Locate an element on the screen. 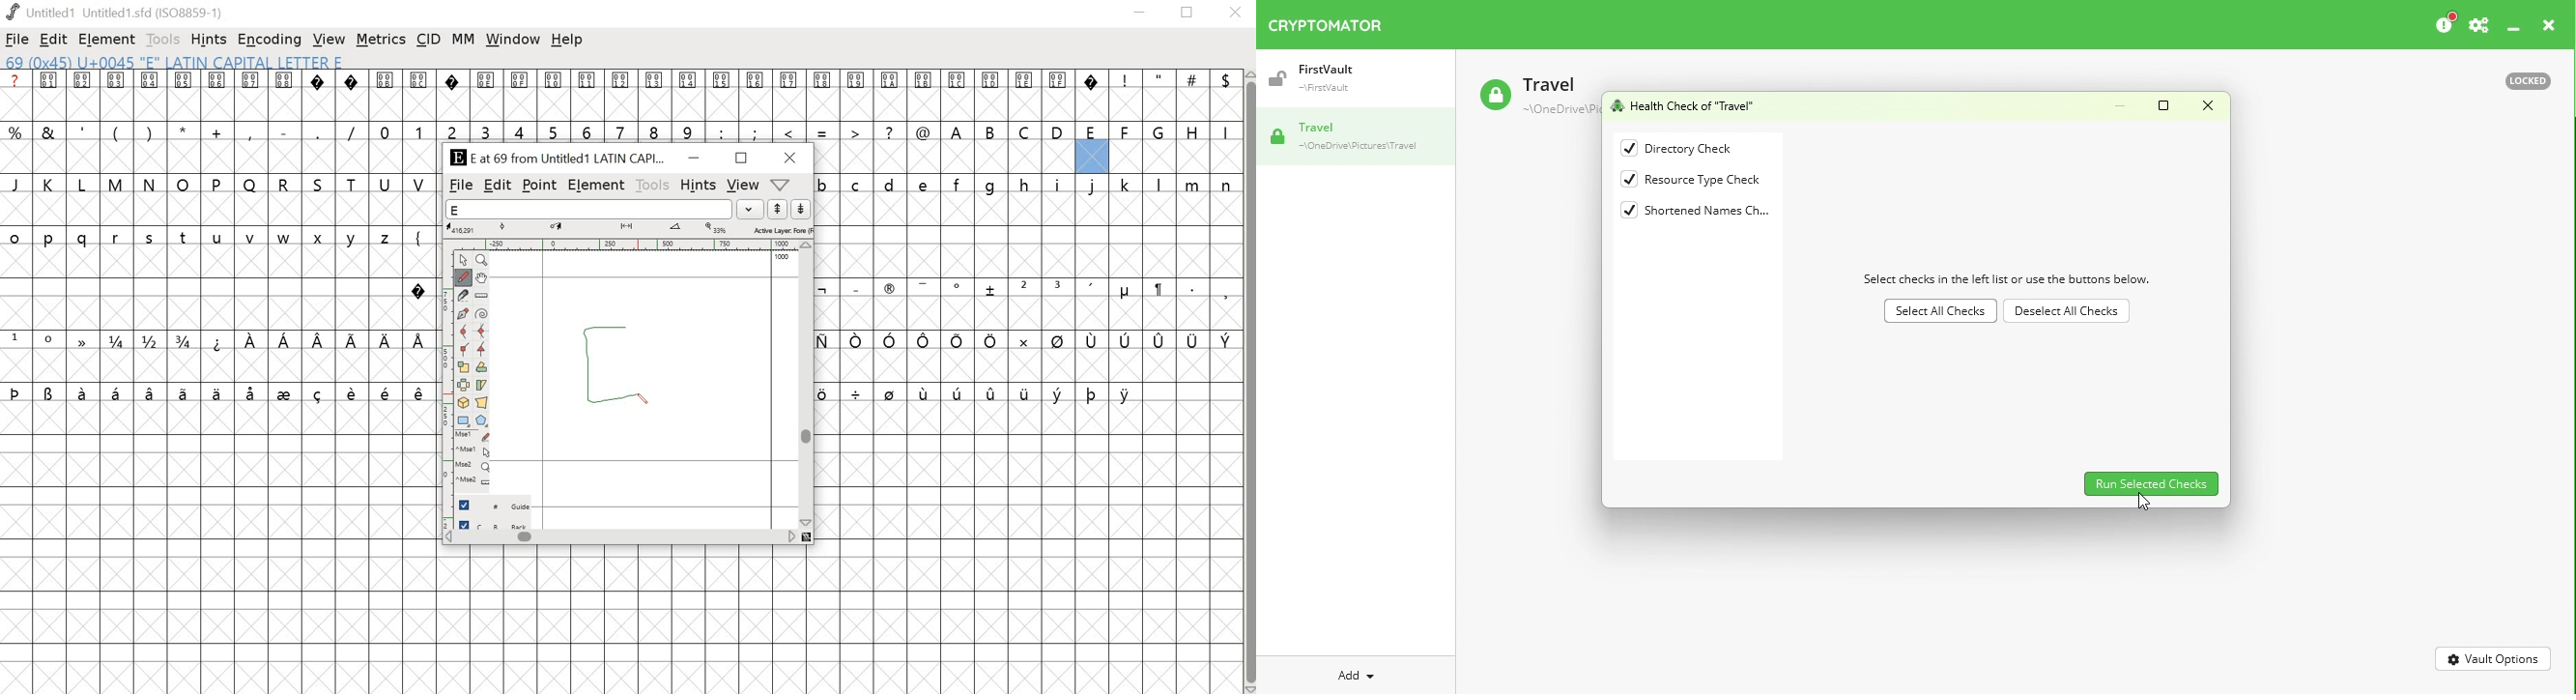 Image resolution: width=2576 pixels, height=700 pixels. Select All Checks is located at coordinates (1936, 309).